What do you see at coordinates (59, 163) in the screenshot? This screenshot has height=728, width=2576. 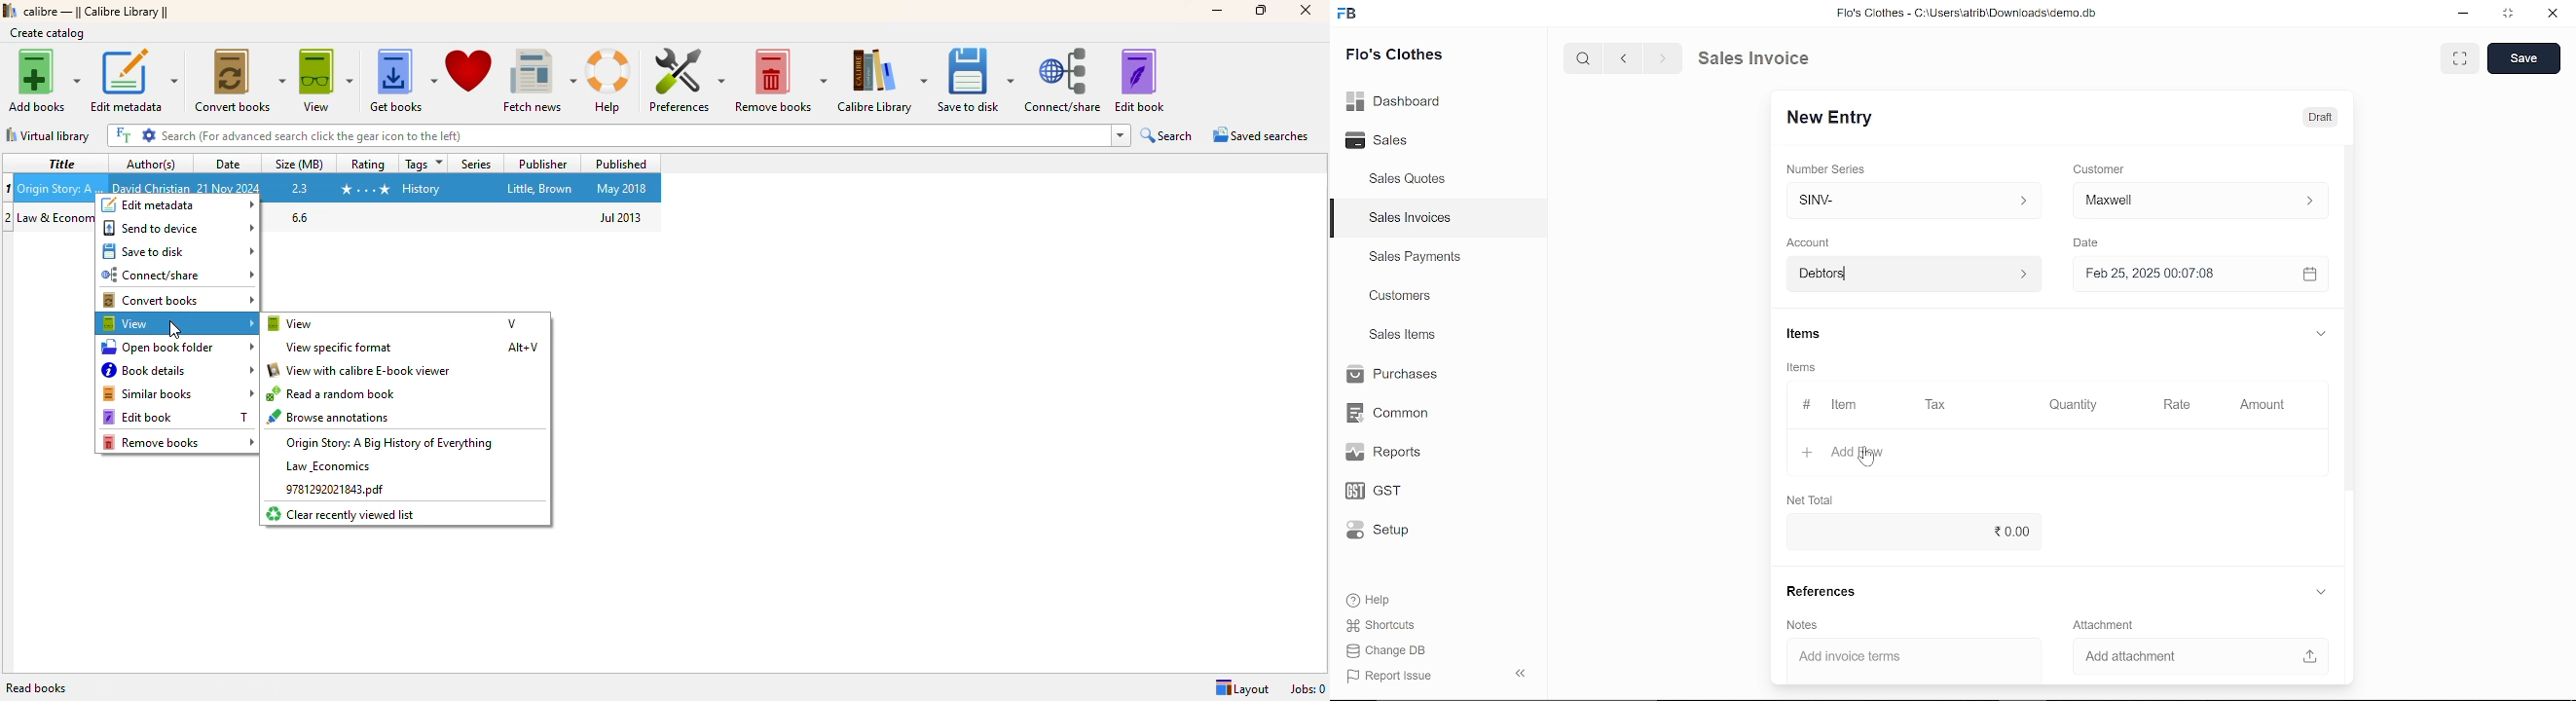 I see `title` at bounding box center [59, 163].